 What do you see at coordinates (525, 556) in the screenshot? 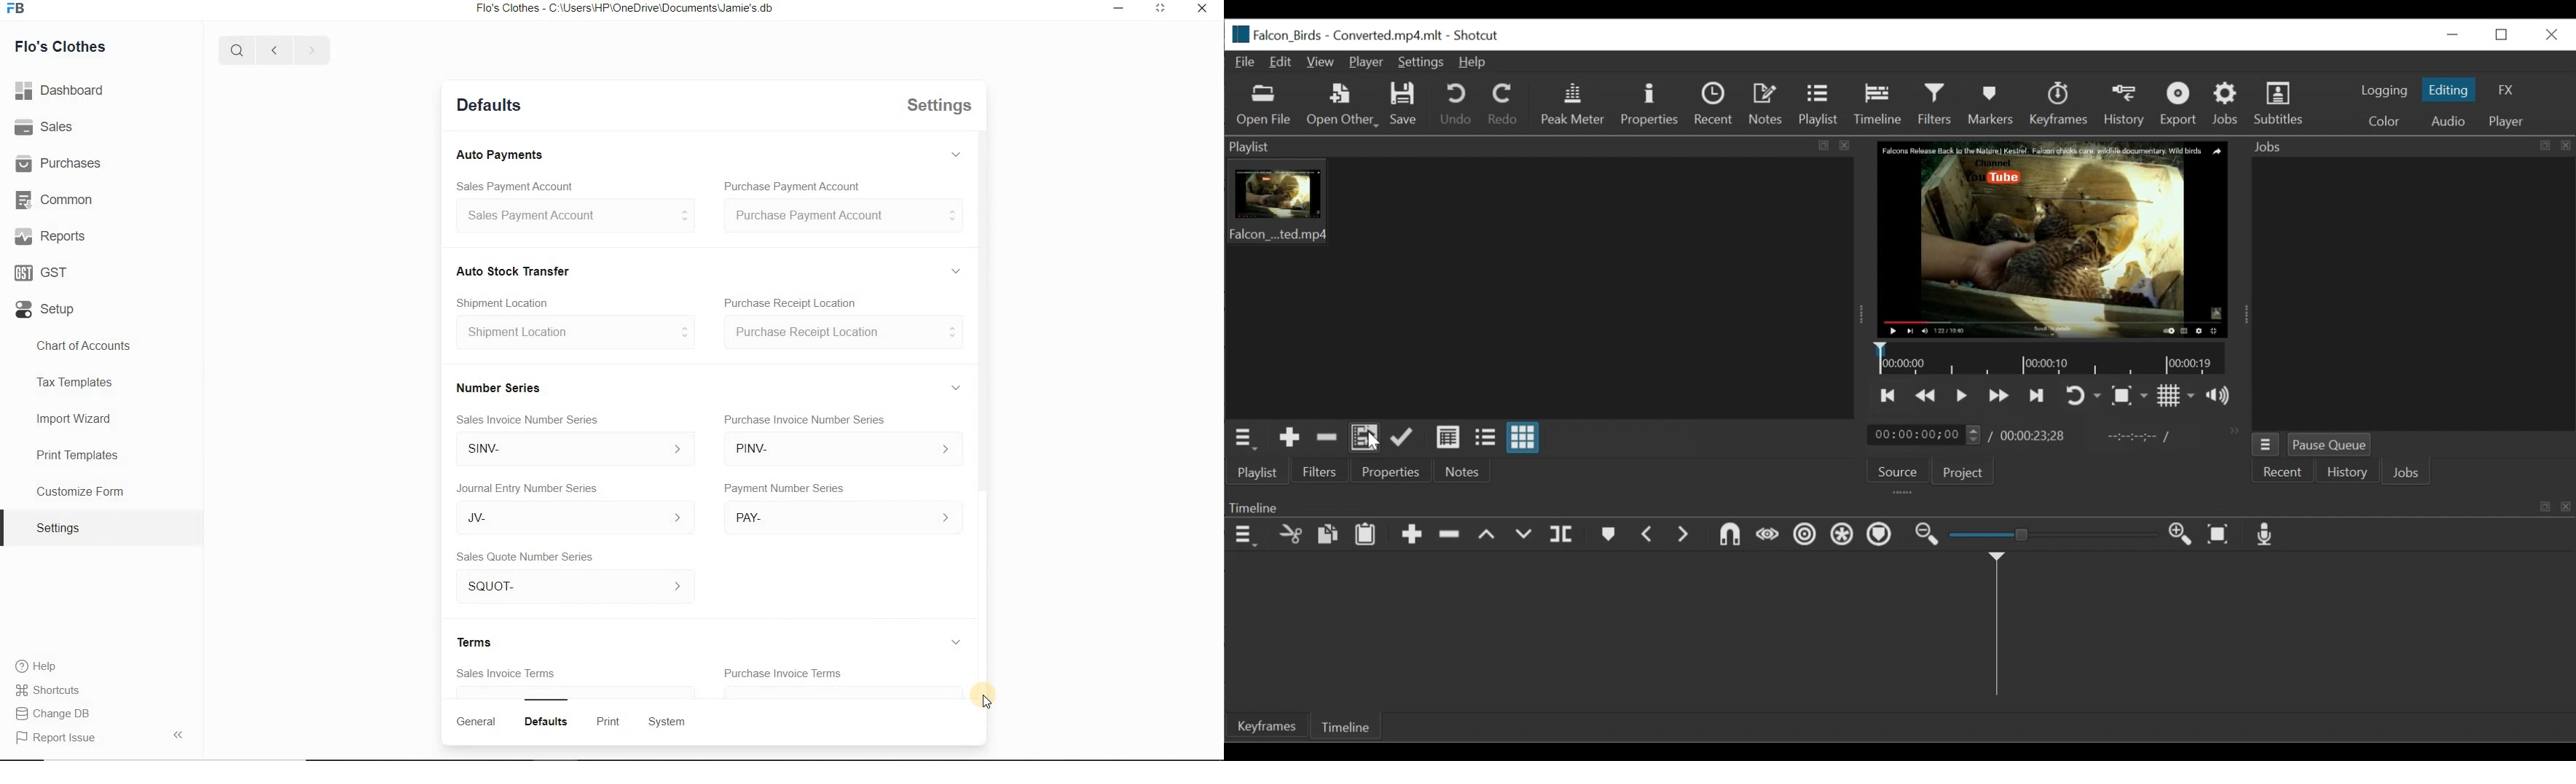
I see `Sales Quote Number Series` at bounding box center [525, 556].